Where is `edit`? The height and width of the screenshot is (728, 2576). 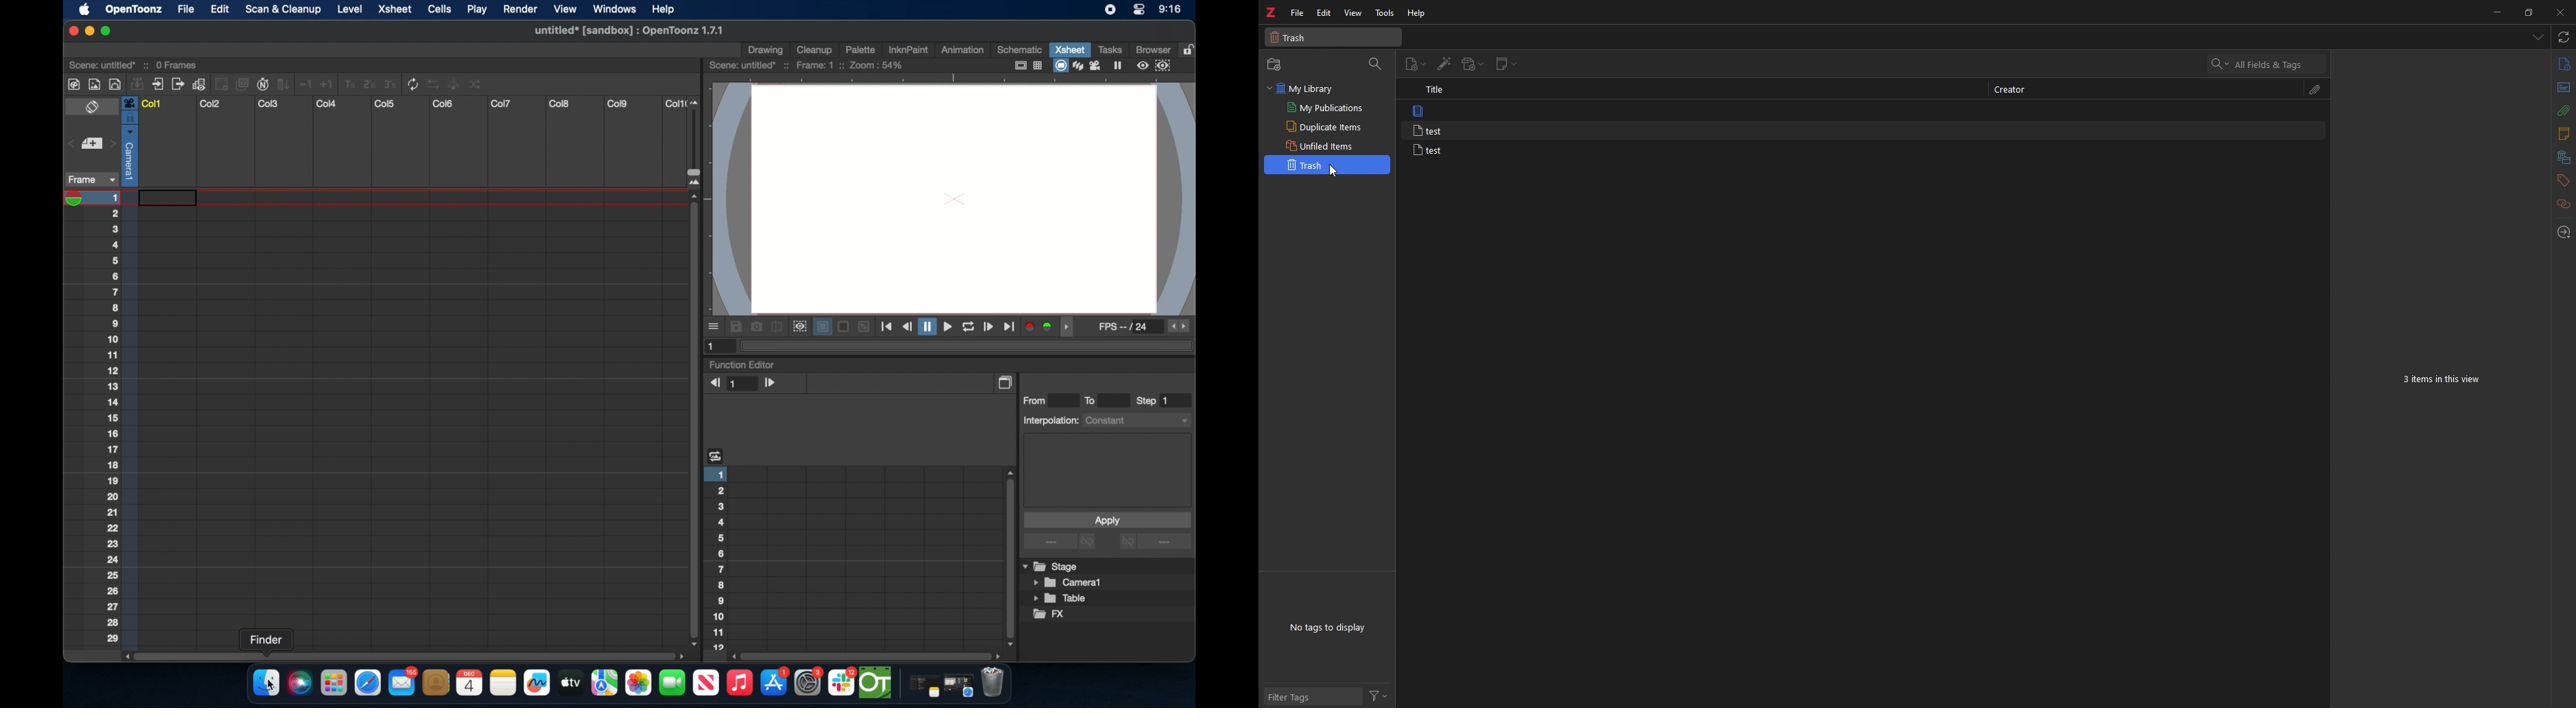
edit is located at coordinates (1324, 13).